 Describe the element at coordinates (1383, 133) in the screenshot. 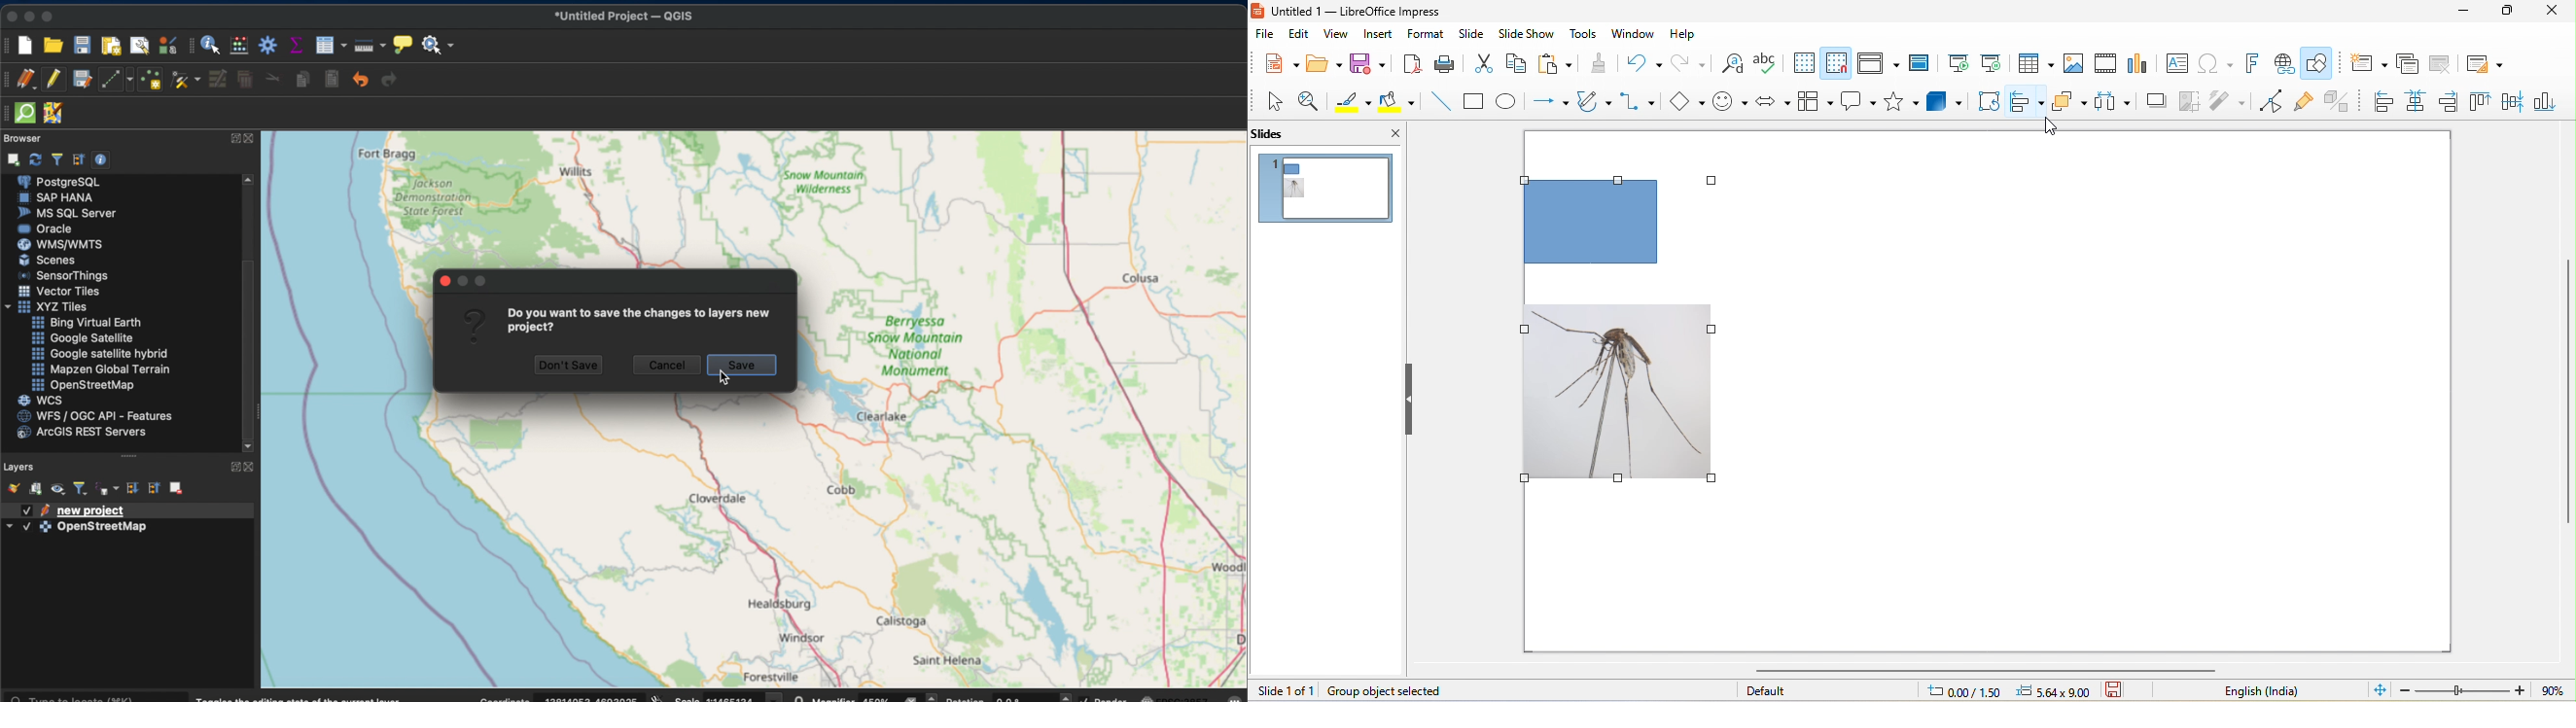

I see `close` at that location.